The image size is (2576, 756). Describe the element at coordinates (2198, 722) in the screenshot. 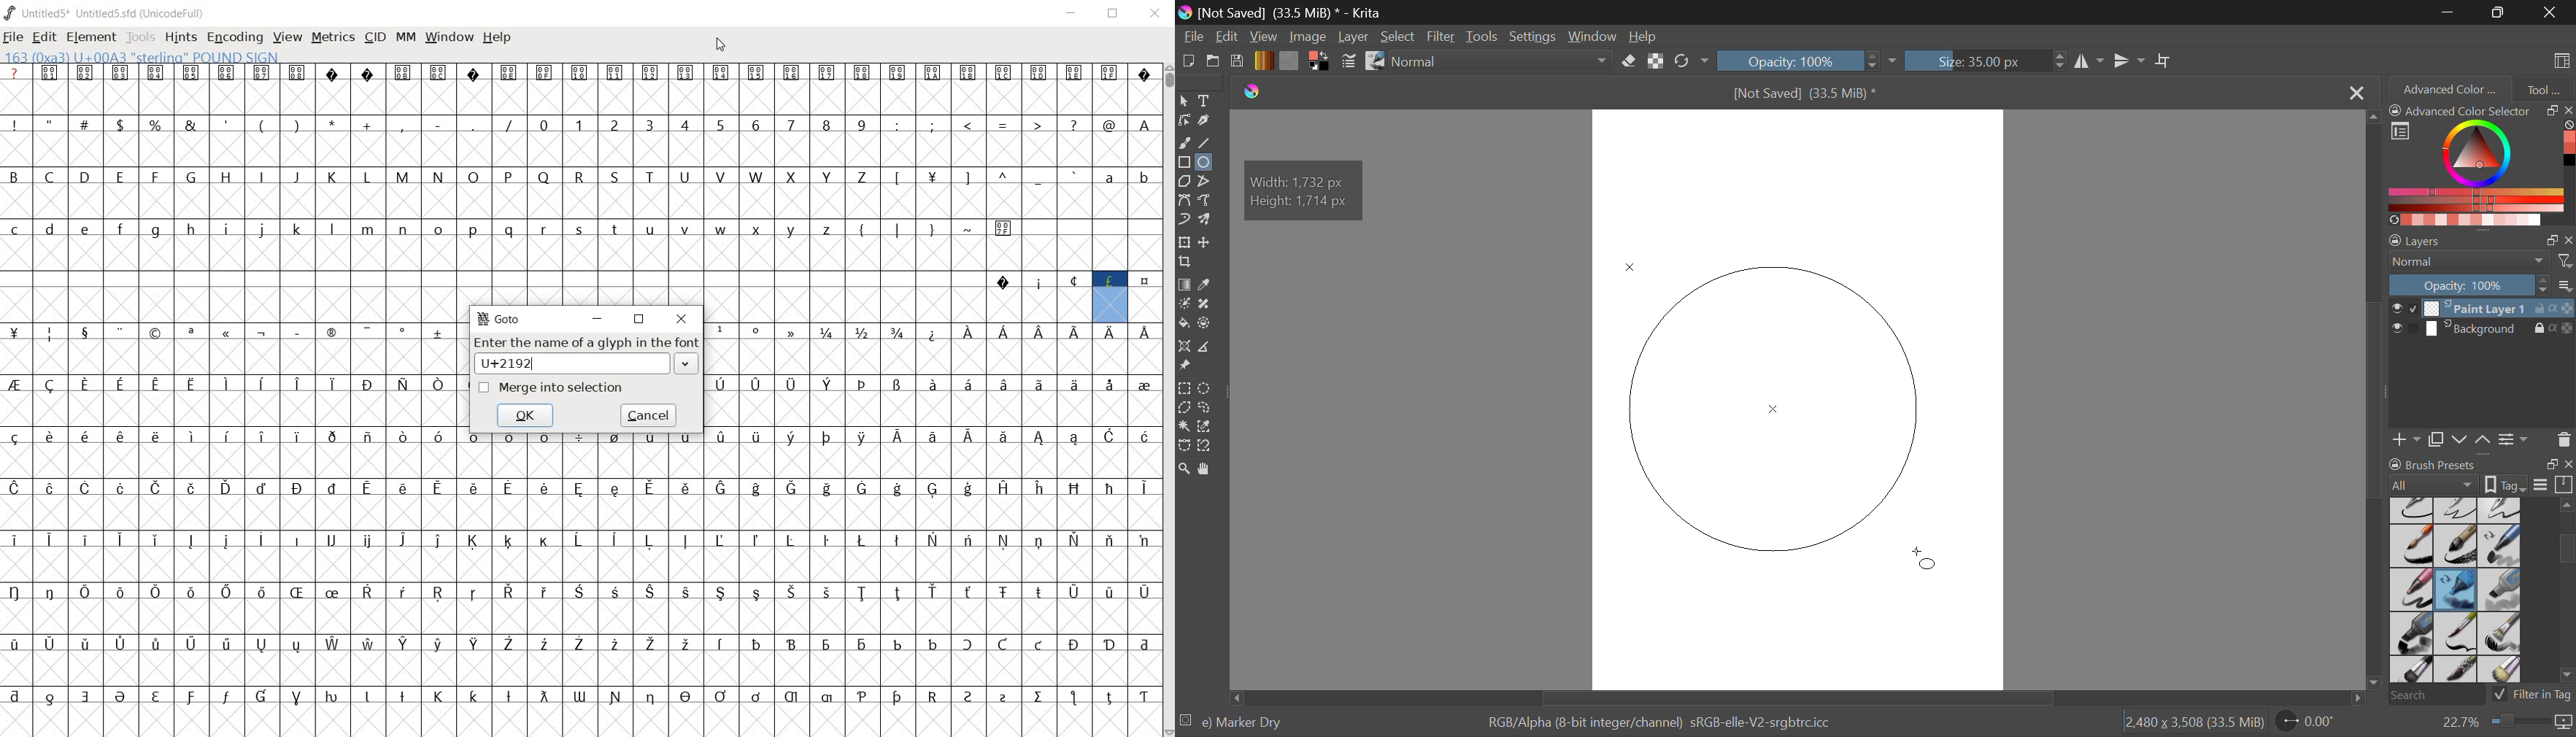

I see `Page Dimensions` at that location.